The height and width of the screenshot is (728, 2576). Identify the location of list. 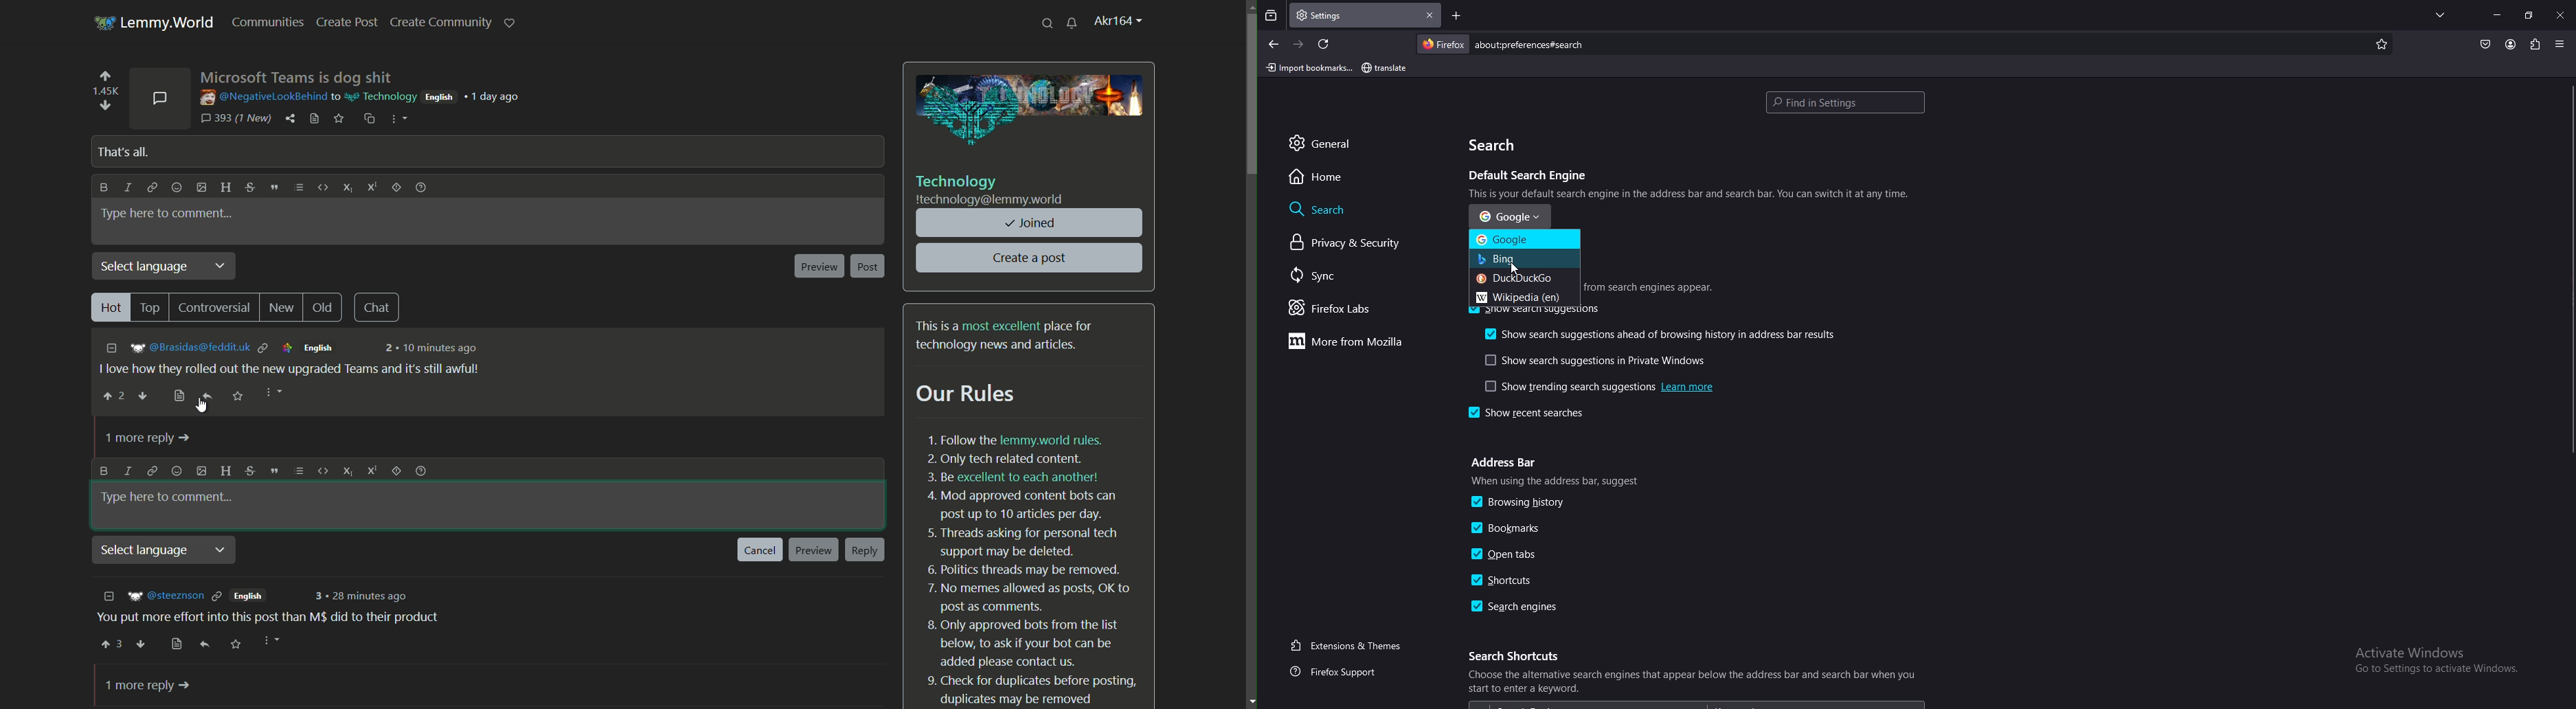
(299, 188).